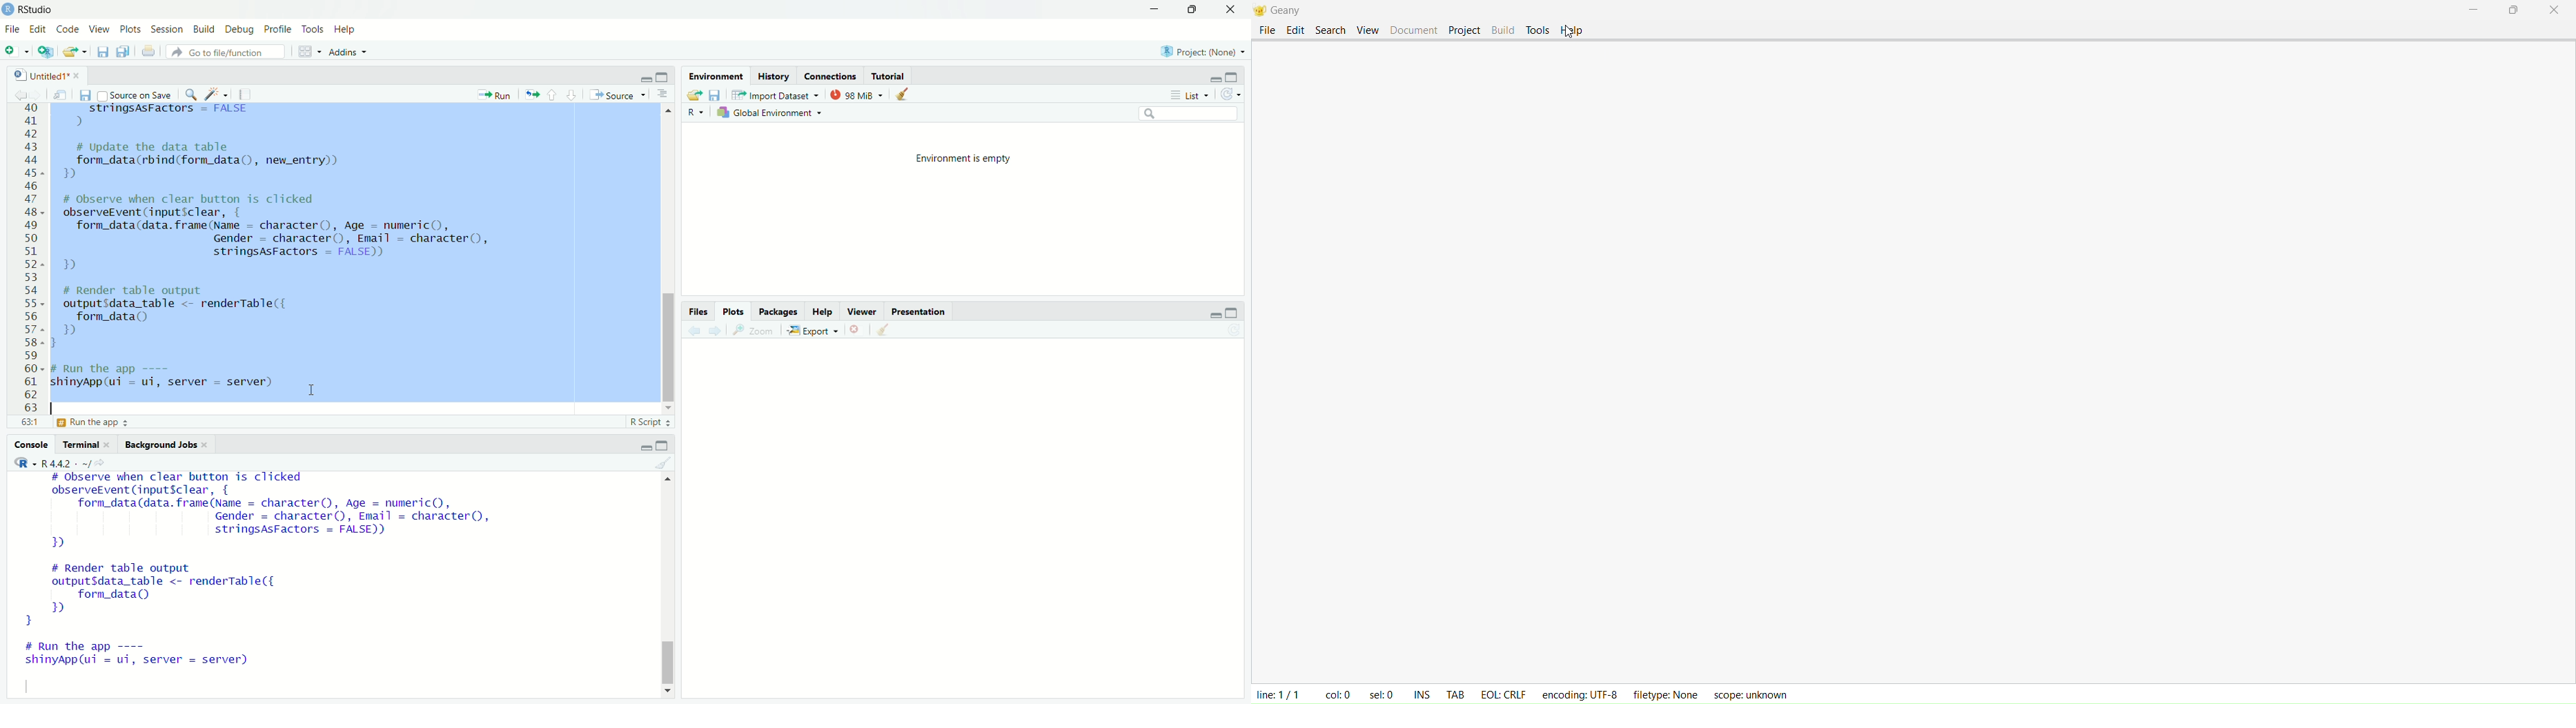 The image size is (2576, 728). I want to click on code to run the app, so click(155, 658).